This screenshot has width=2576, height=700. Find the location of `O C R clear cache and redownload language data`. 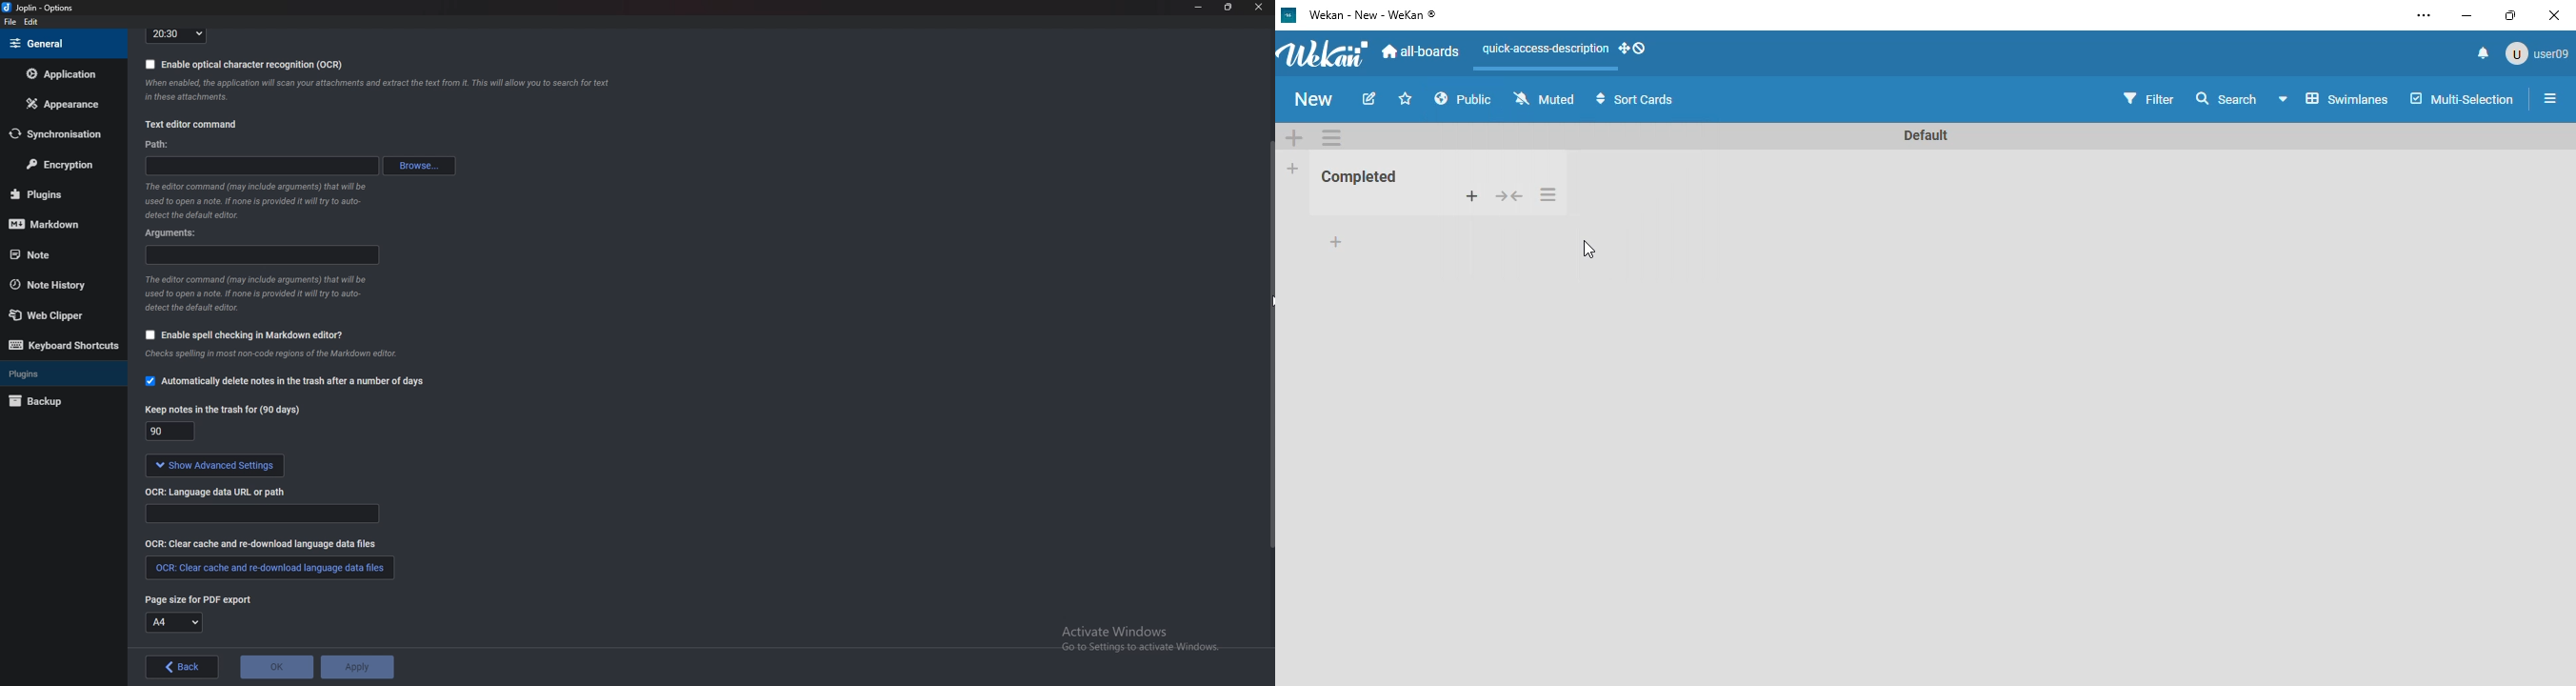

O C R clear cache and redownload language data is located at coordinates (268, 568).